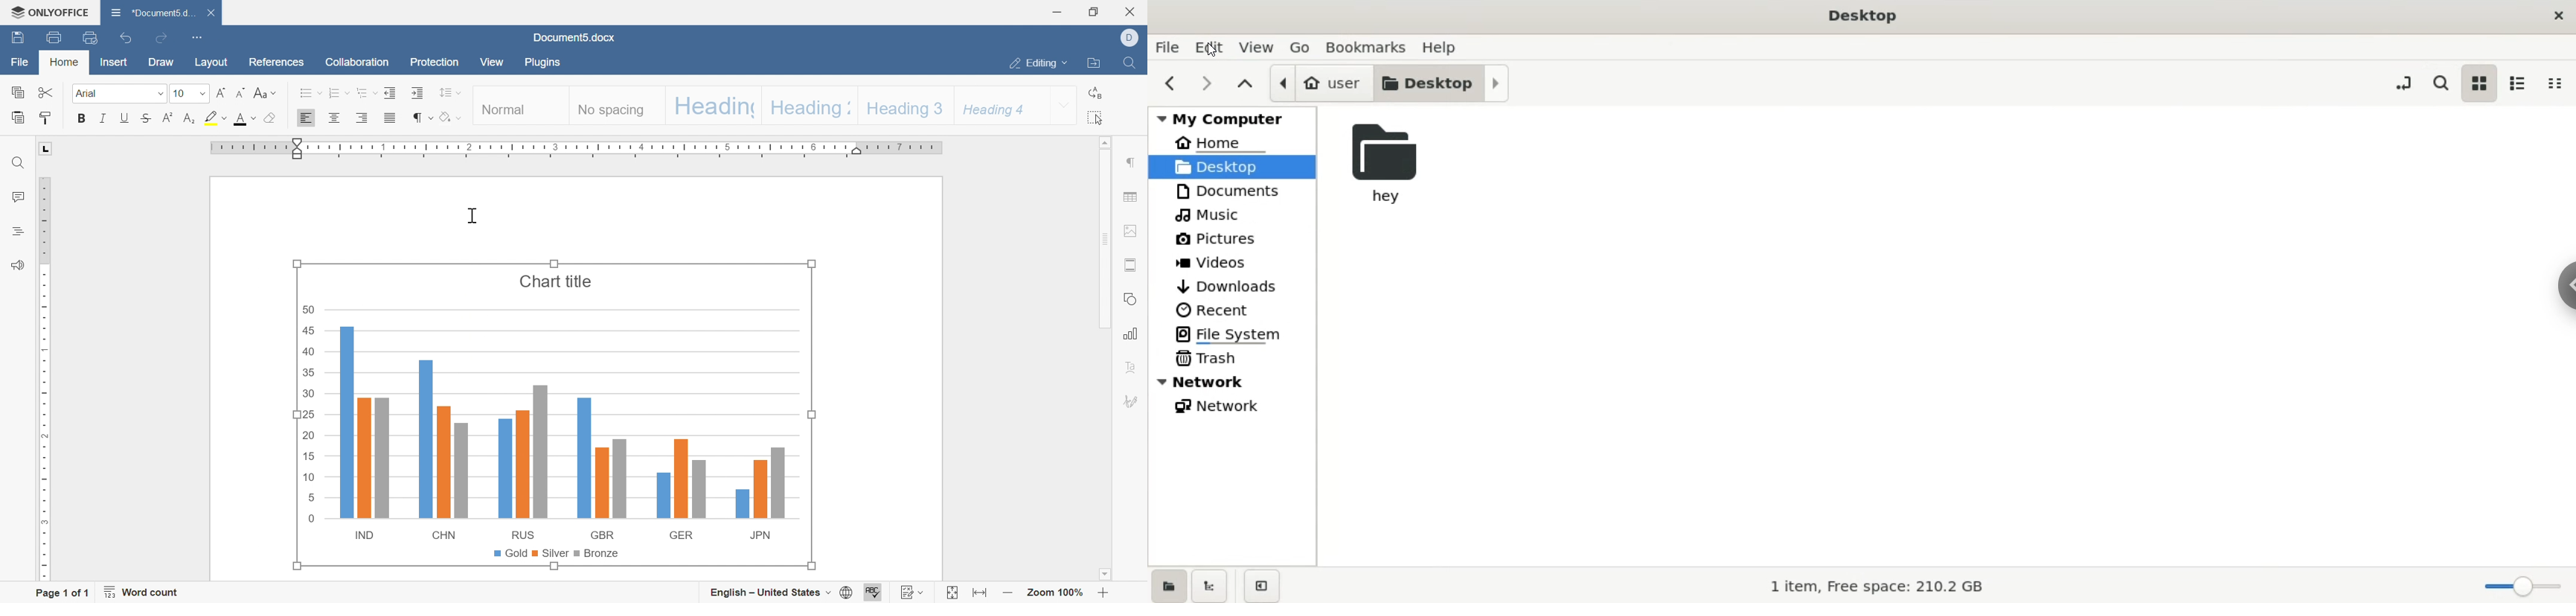 Image resolution: width=2576 pixels, height=616 pixels. I want to click on multilevel list, so click(365, 93).